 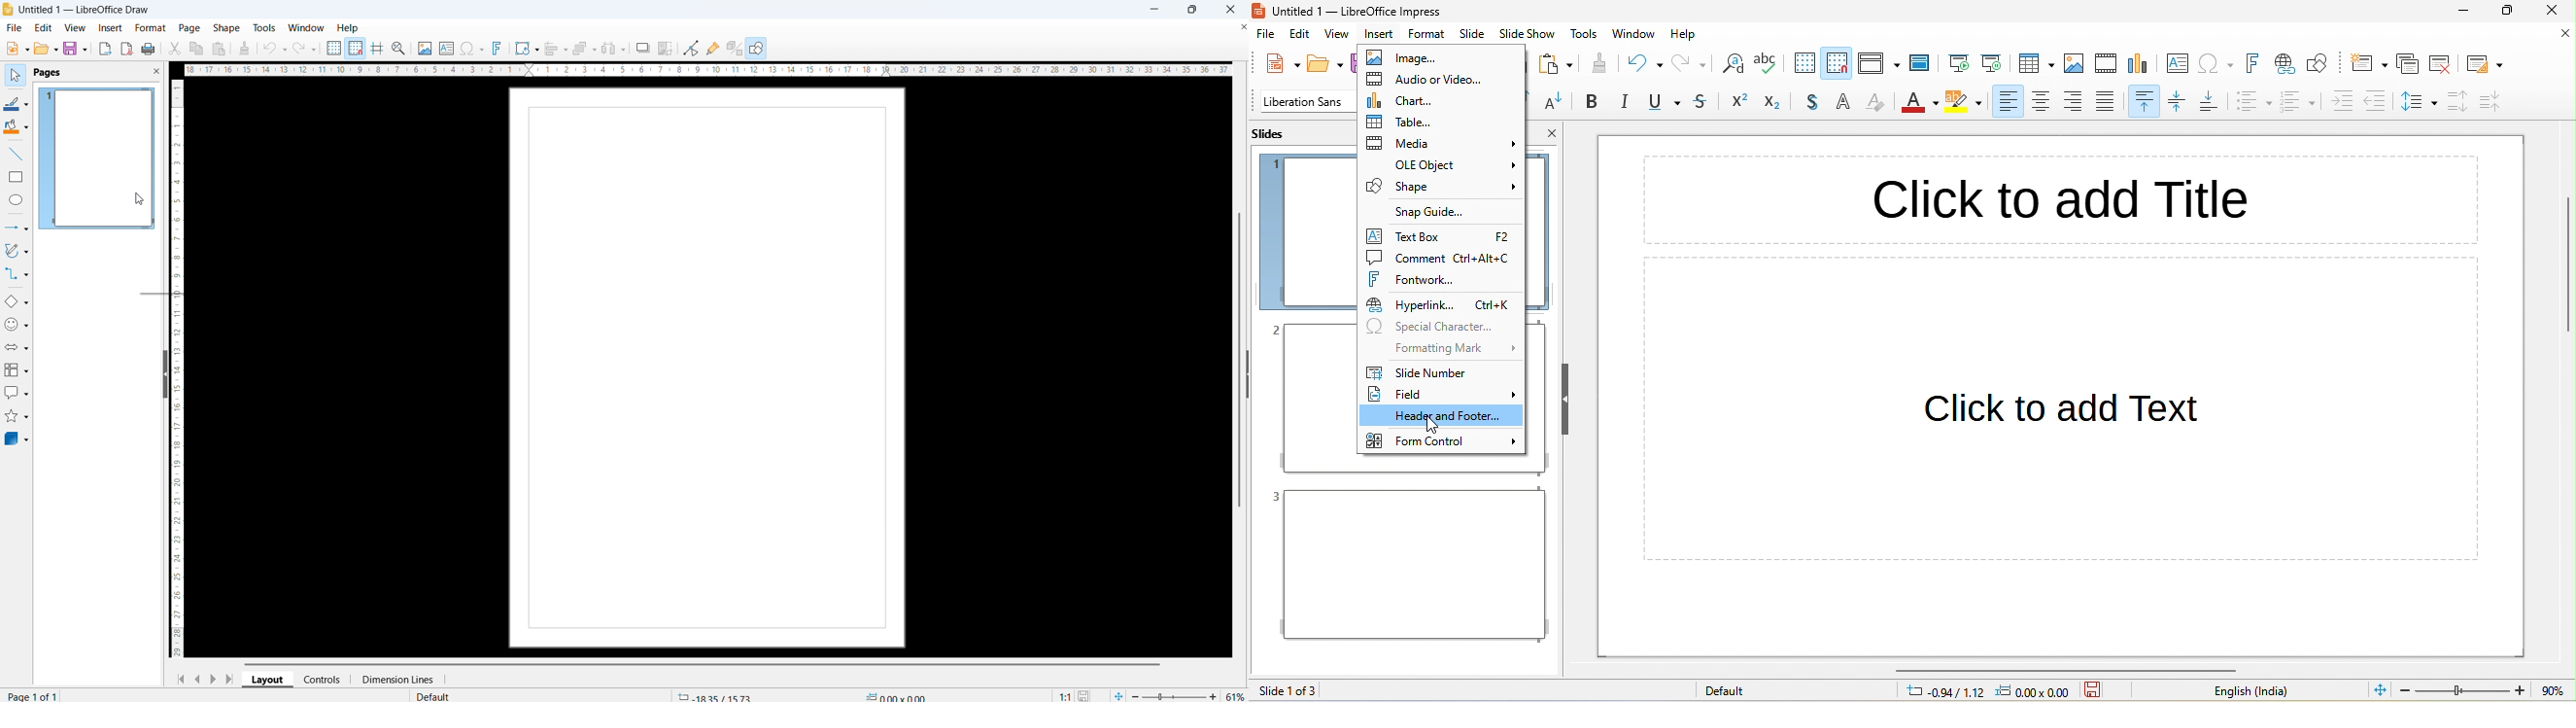 I want to click on Insert symbol , so click(x=473, y=48).